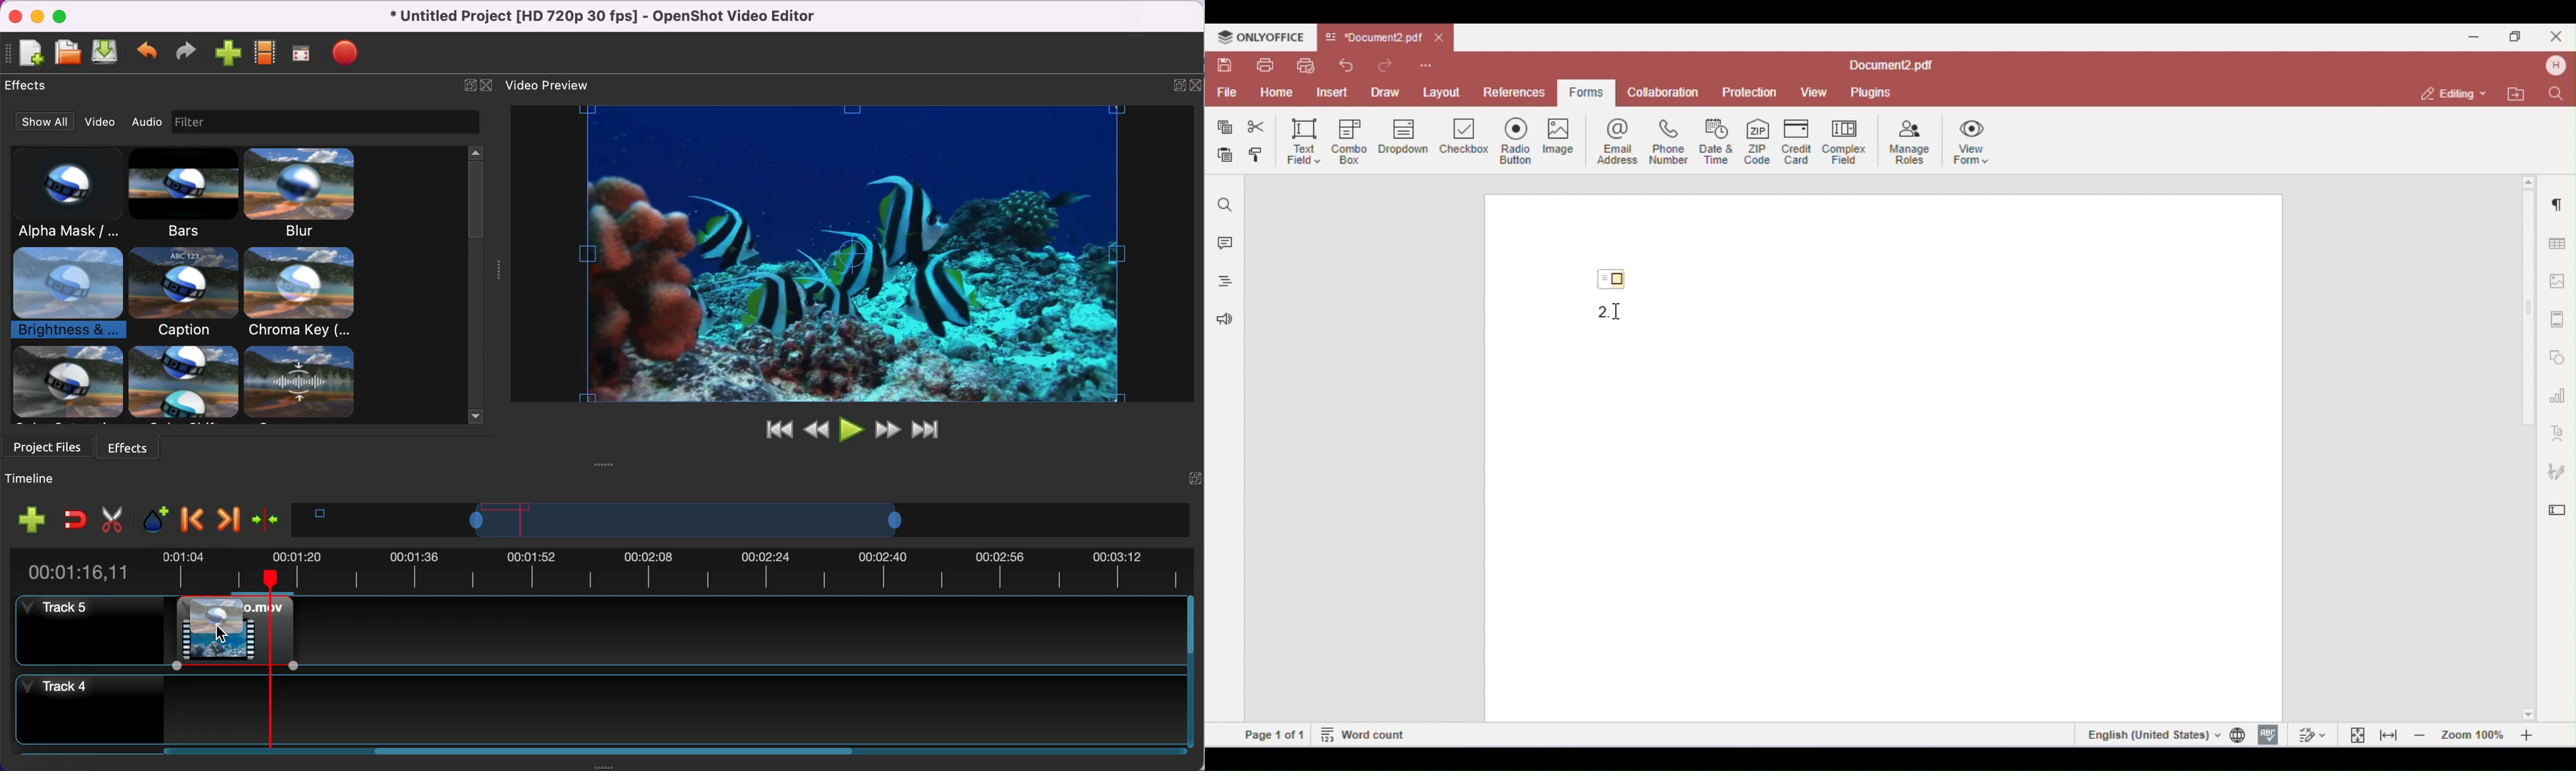  Describe the element at coordinates (1198, 83) in the screenshot. I see `close` at that location.